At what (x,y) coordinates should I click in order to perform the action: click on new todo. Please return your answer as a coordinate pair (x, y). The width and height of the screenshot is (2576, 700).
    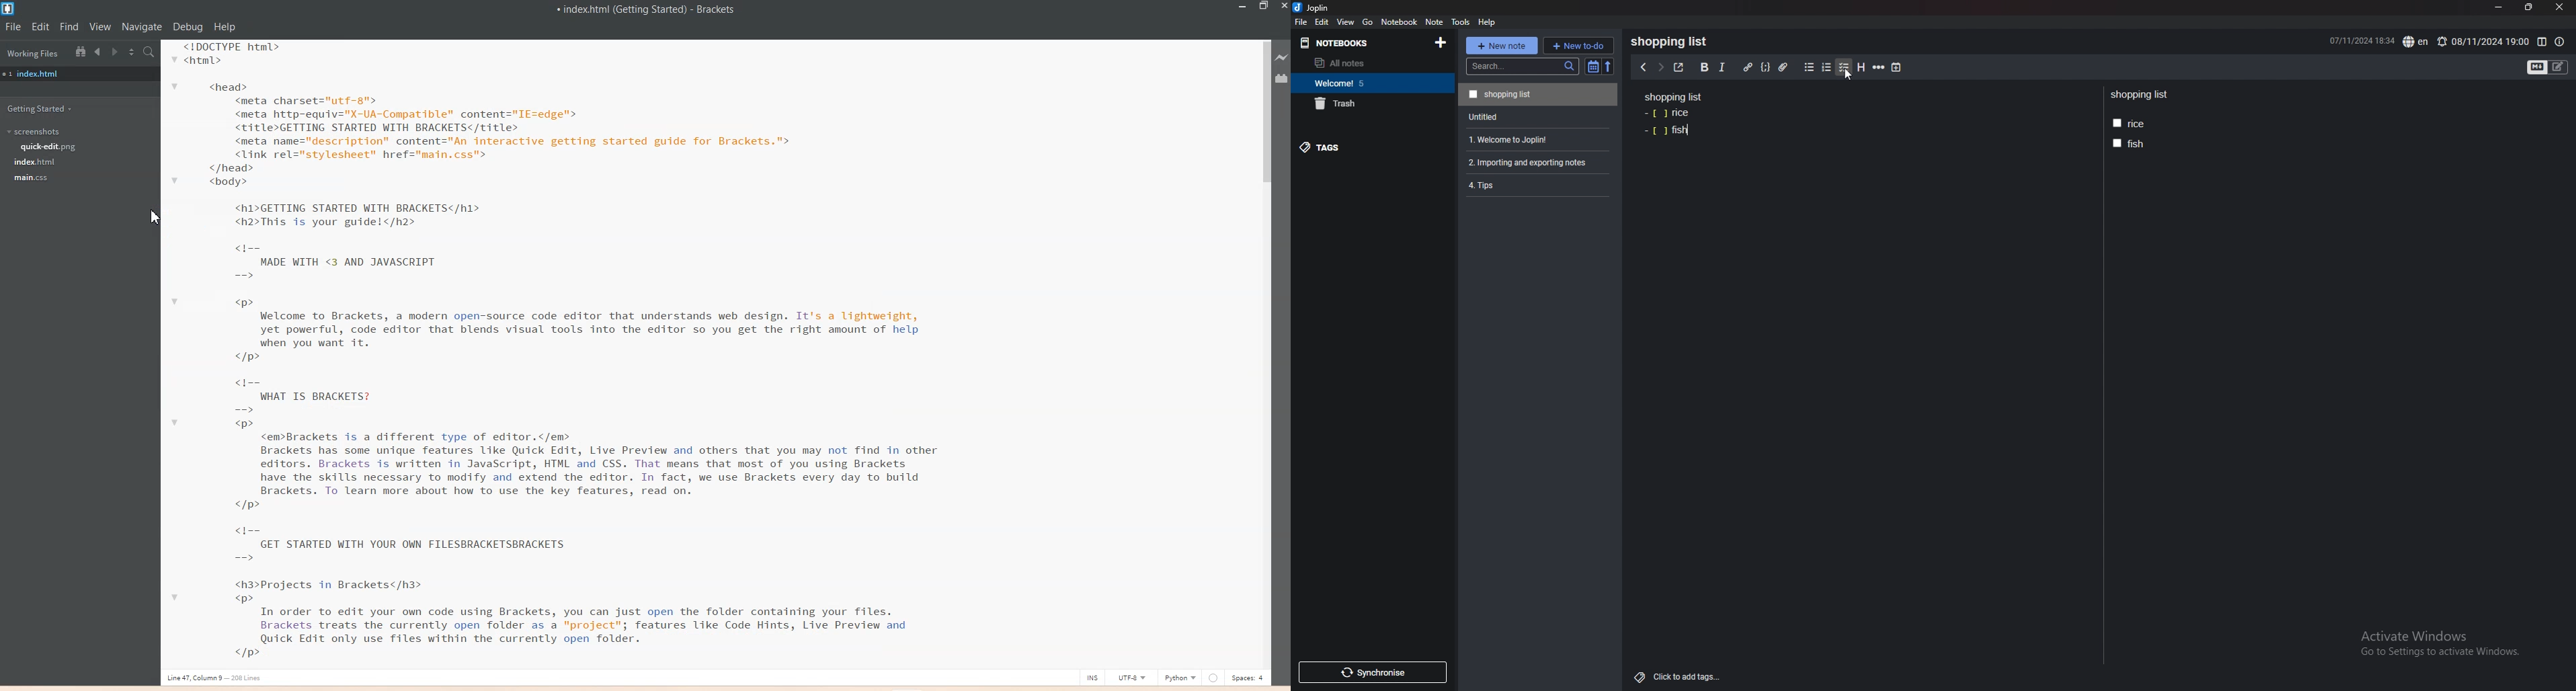
    Looking at the image, I should click on (1578, 45).